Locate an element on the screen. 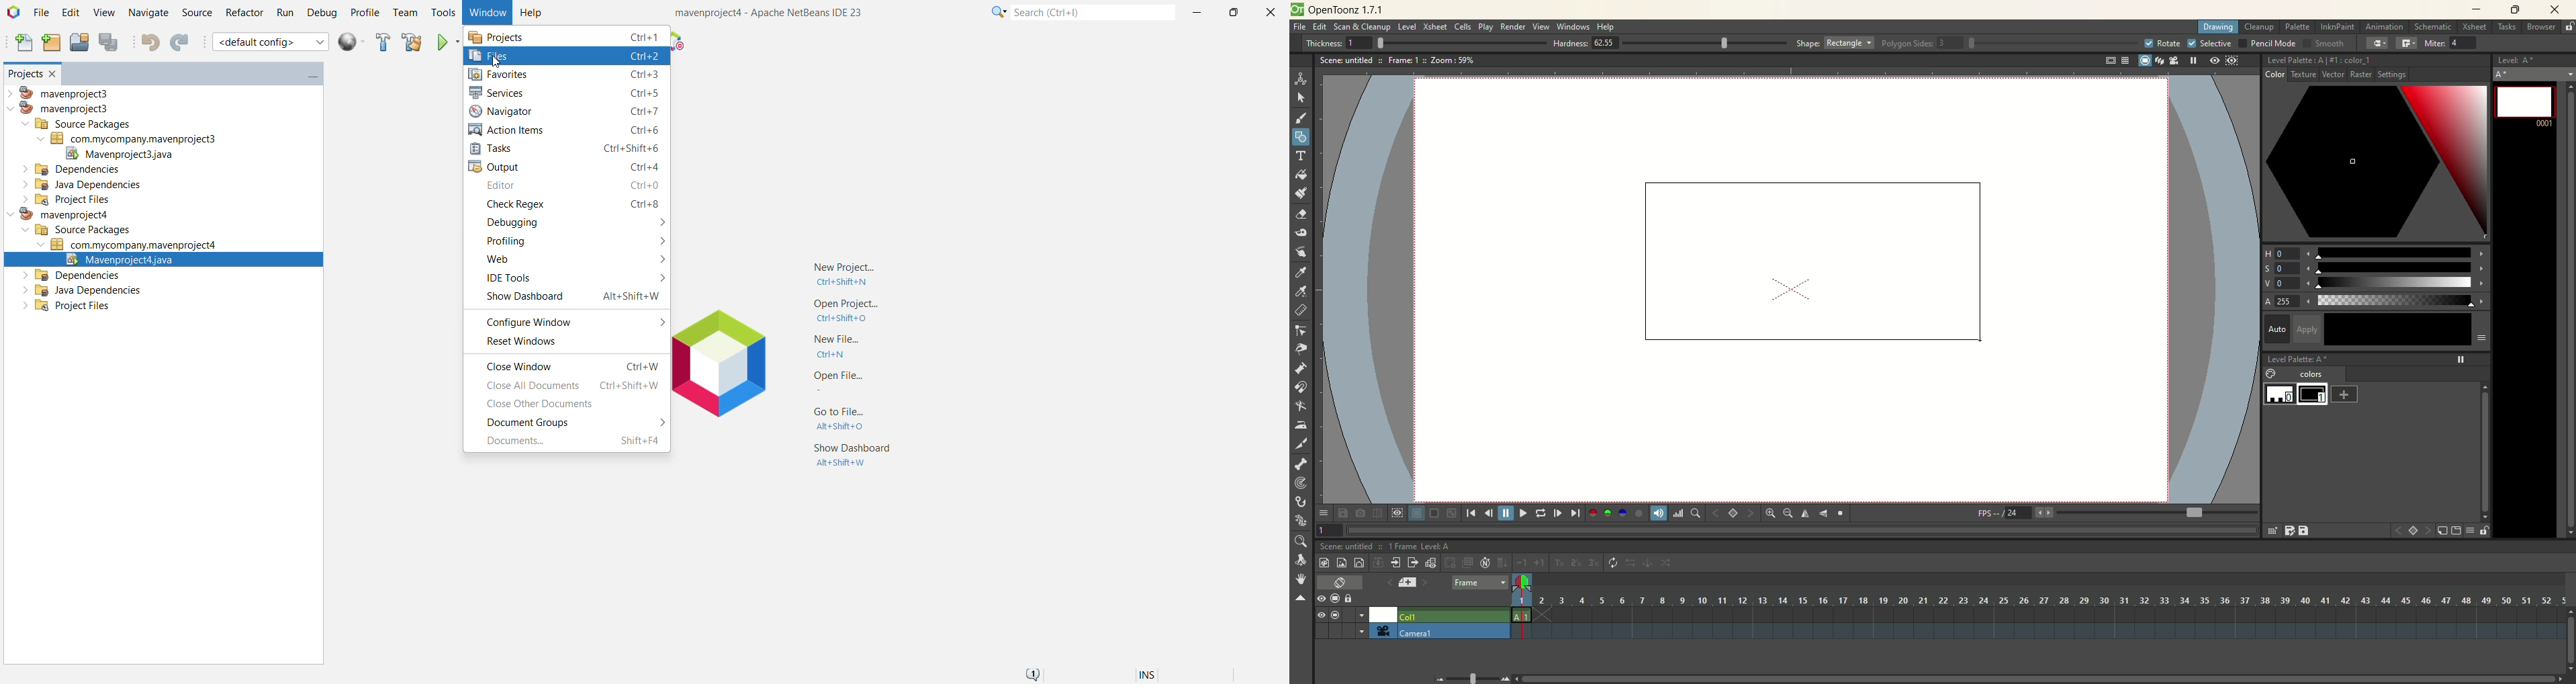 The height and width of the screenshot is (700, 2576). new page is located at coordinates (2455, 531).